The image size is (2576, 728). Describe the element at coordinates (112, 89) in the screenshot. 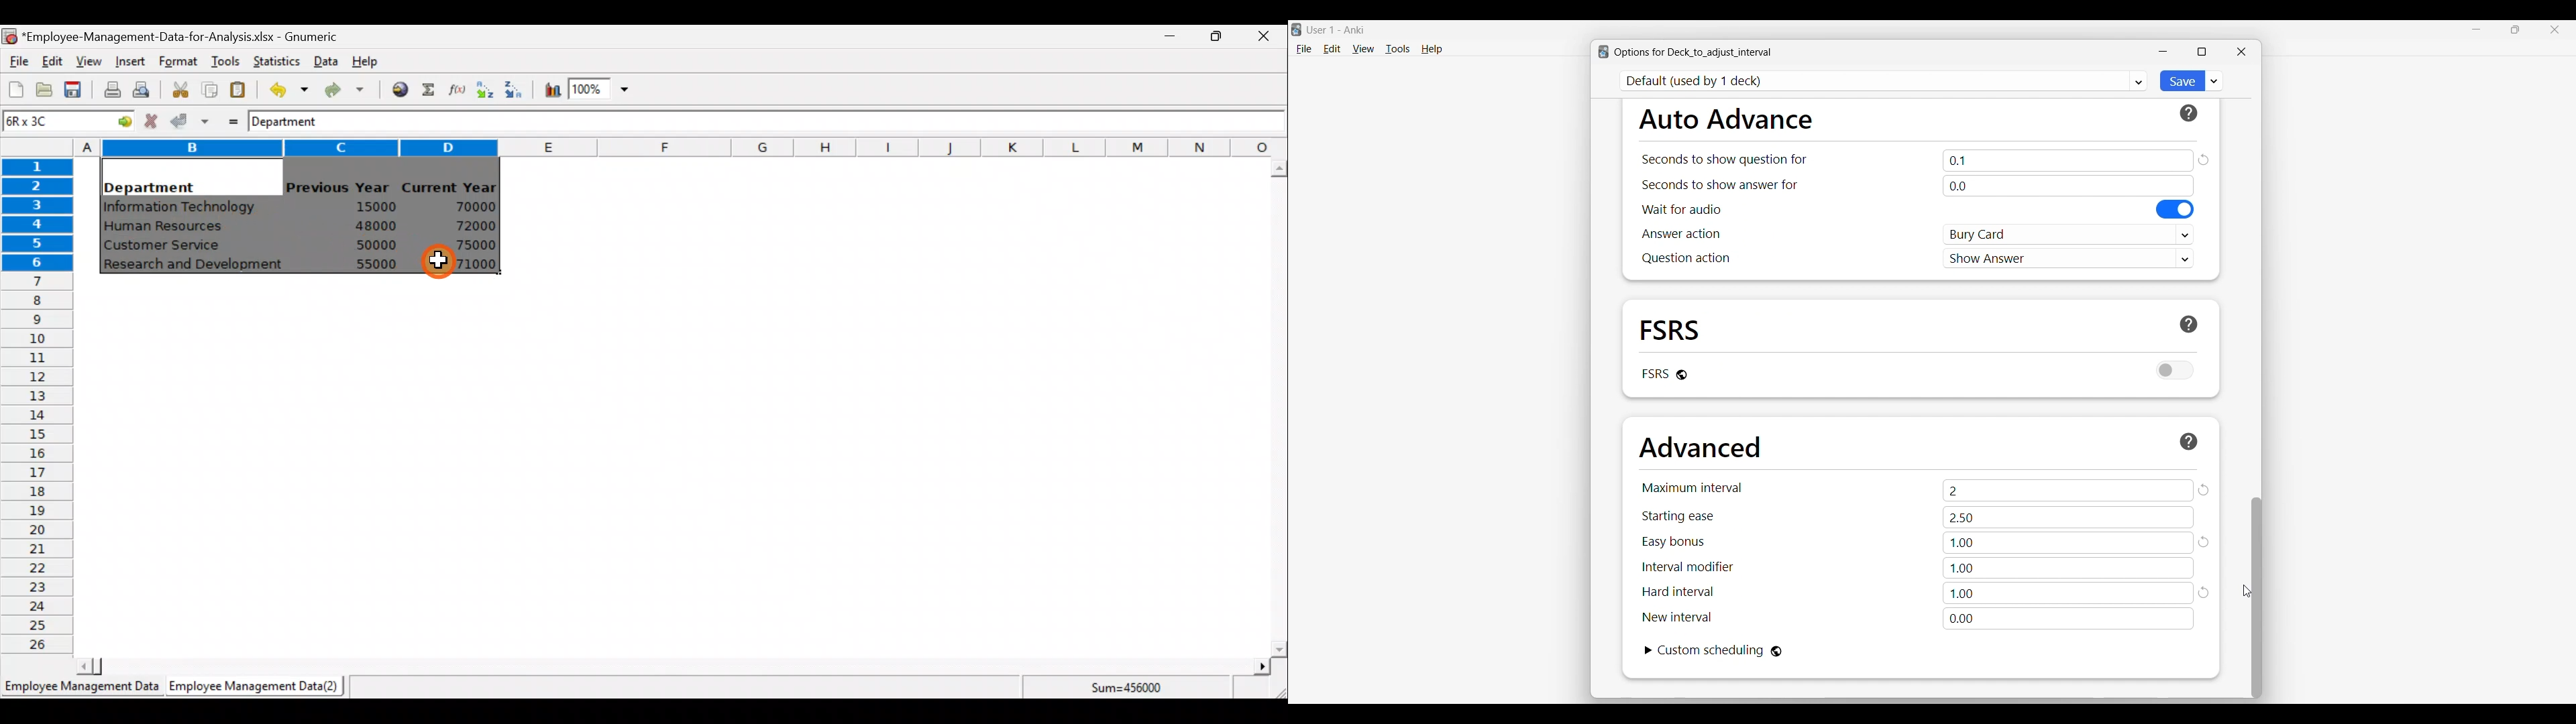

I see `Print current file` at that location.